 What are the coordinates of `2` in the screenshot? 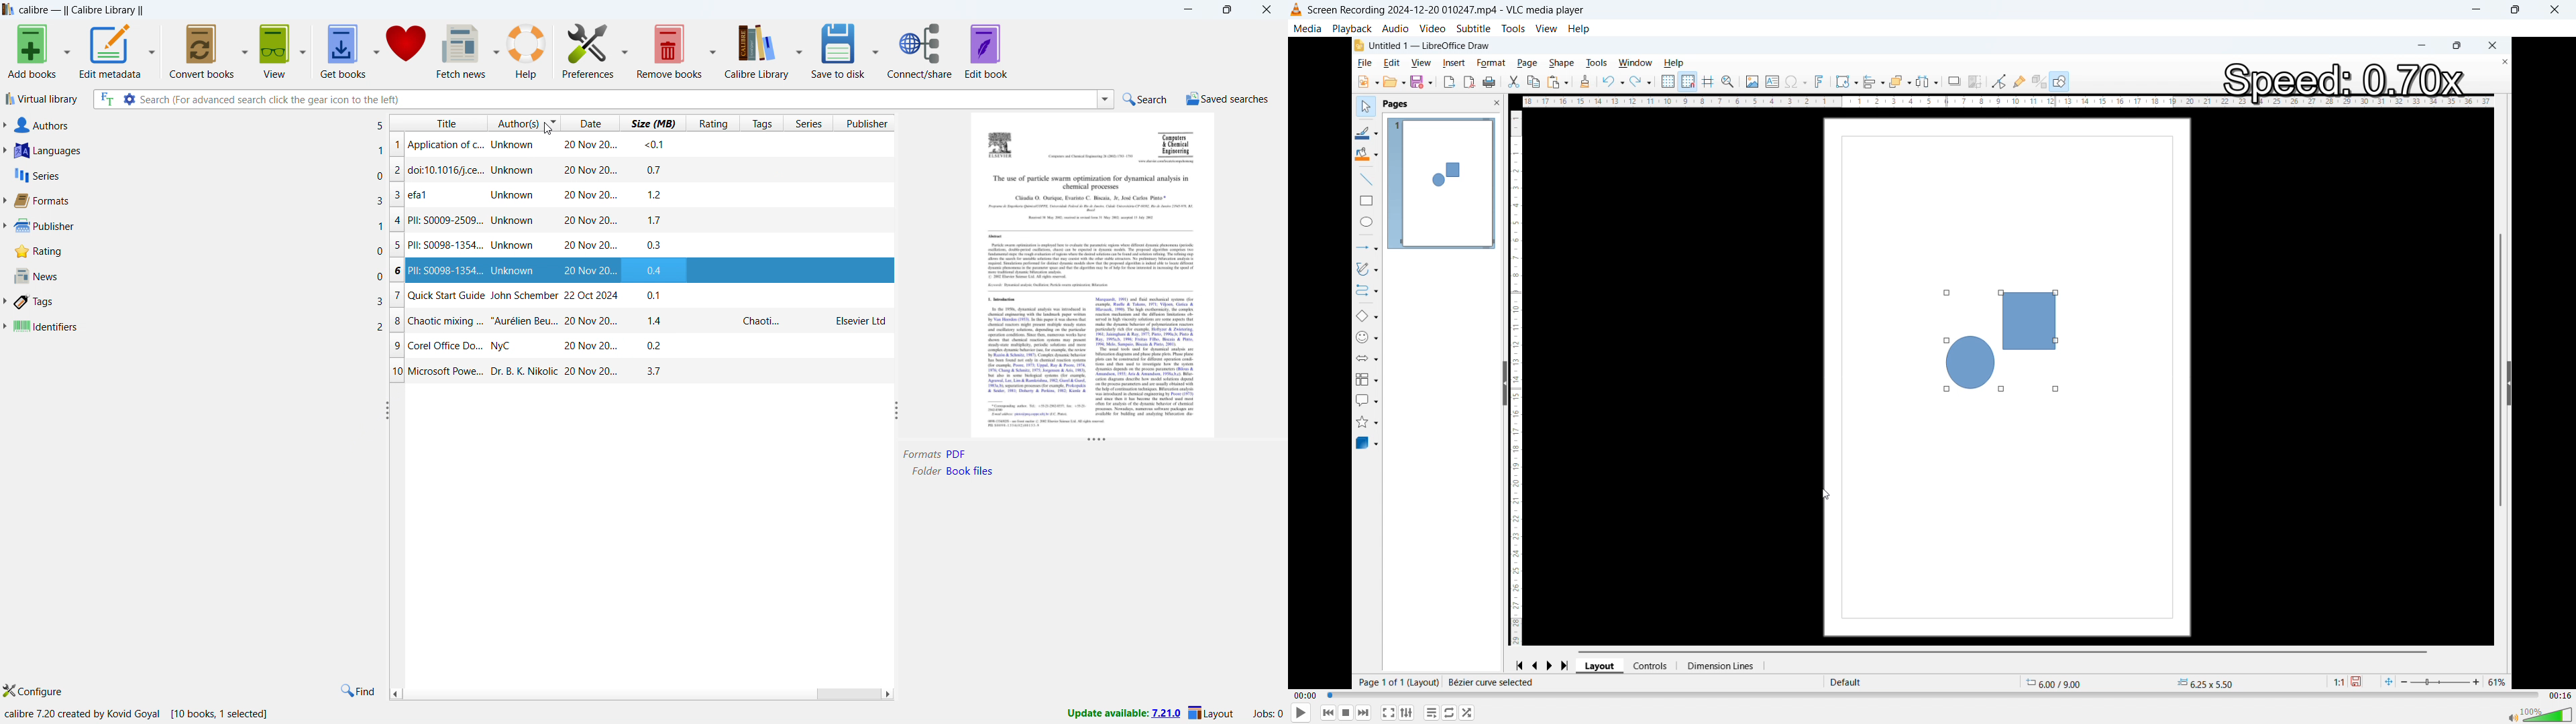 It's located at (396, 173).